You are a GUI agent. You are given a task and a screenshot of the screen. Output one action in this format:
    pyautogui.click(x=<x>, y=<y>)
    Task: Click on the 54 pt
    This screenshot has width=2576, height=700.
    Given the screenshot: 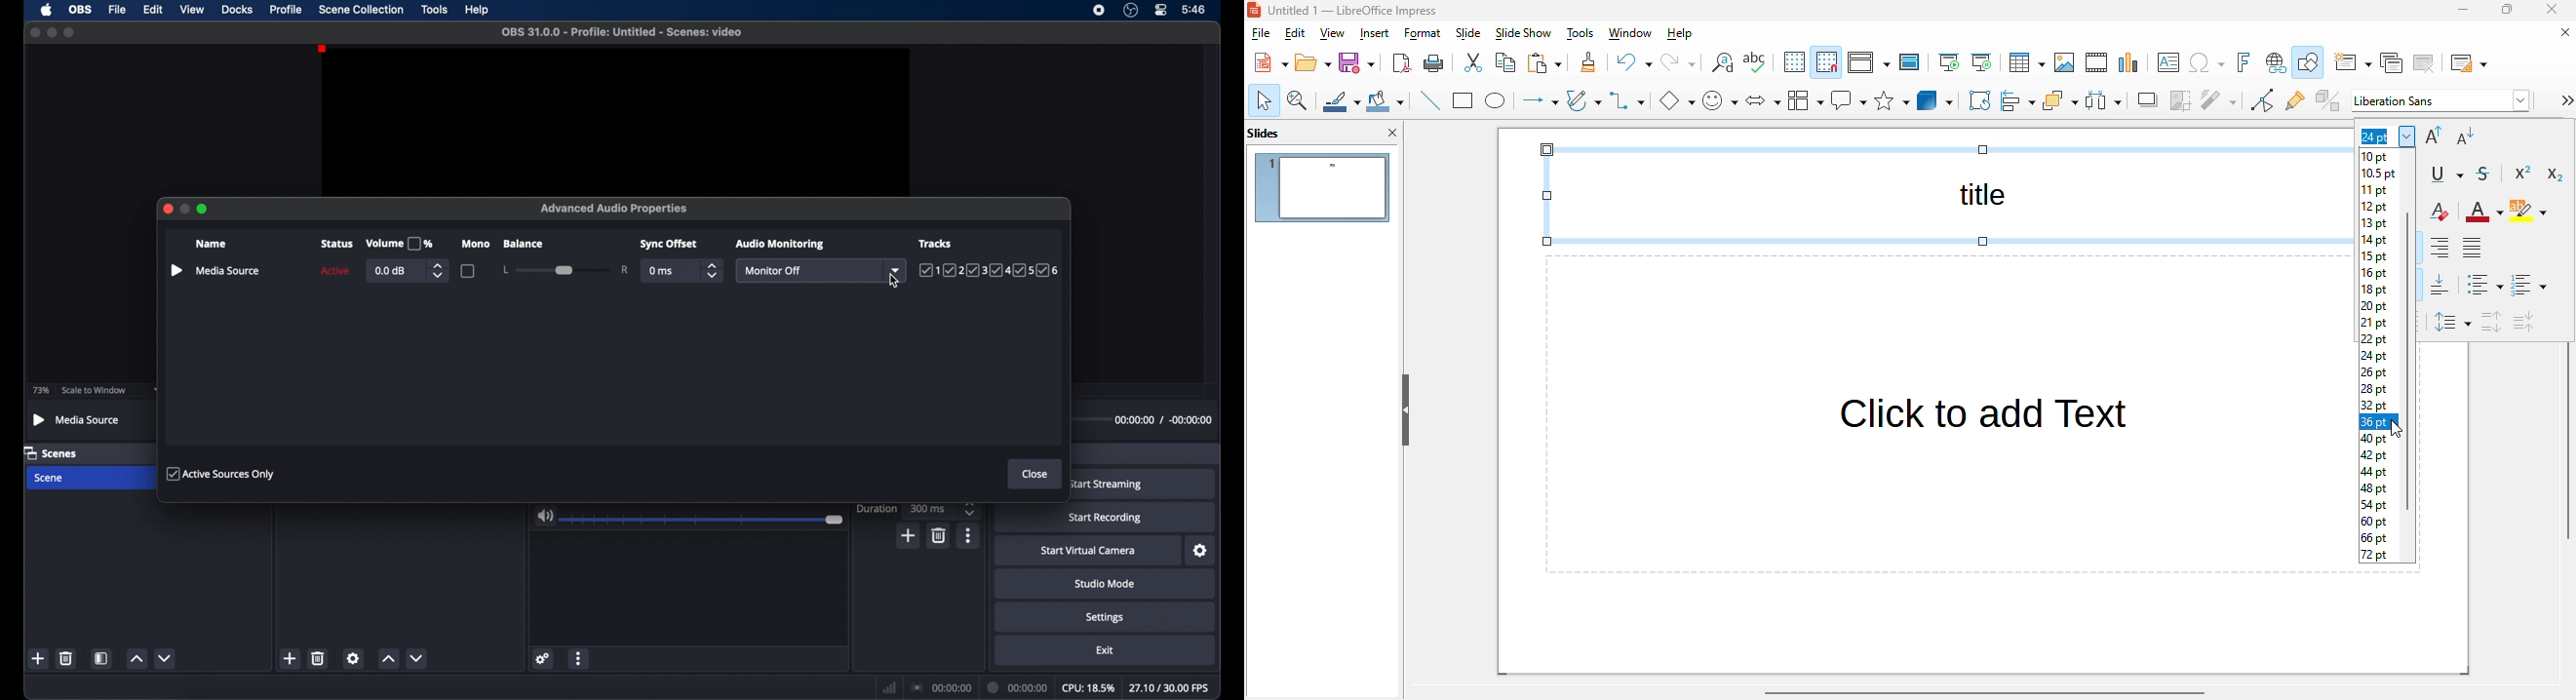 What is the action you would take?
    pyautogui.click(x=2374, y=505)
    